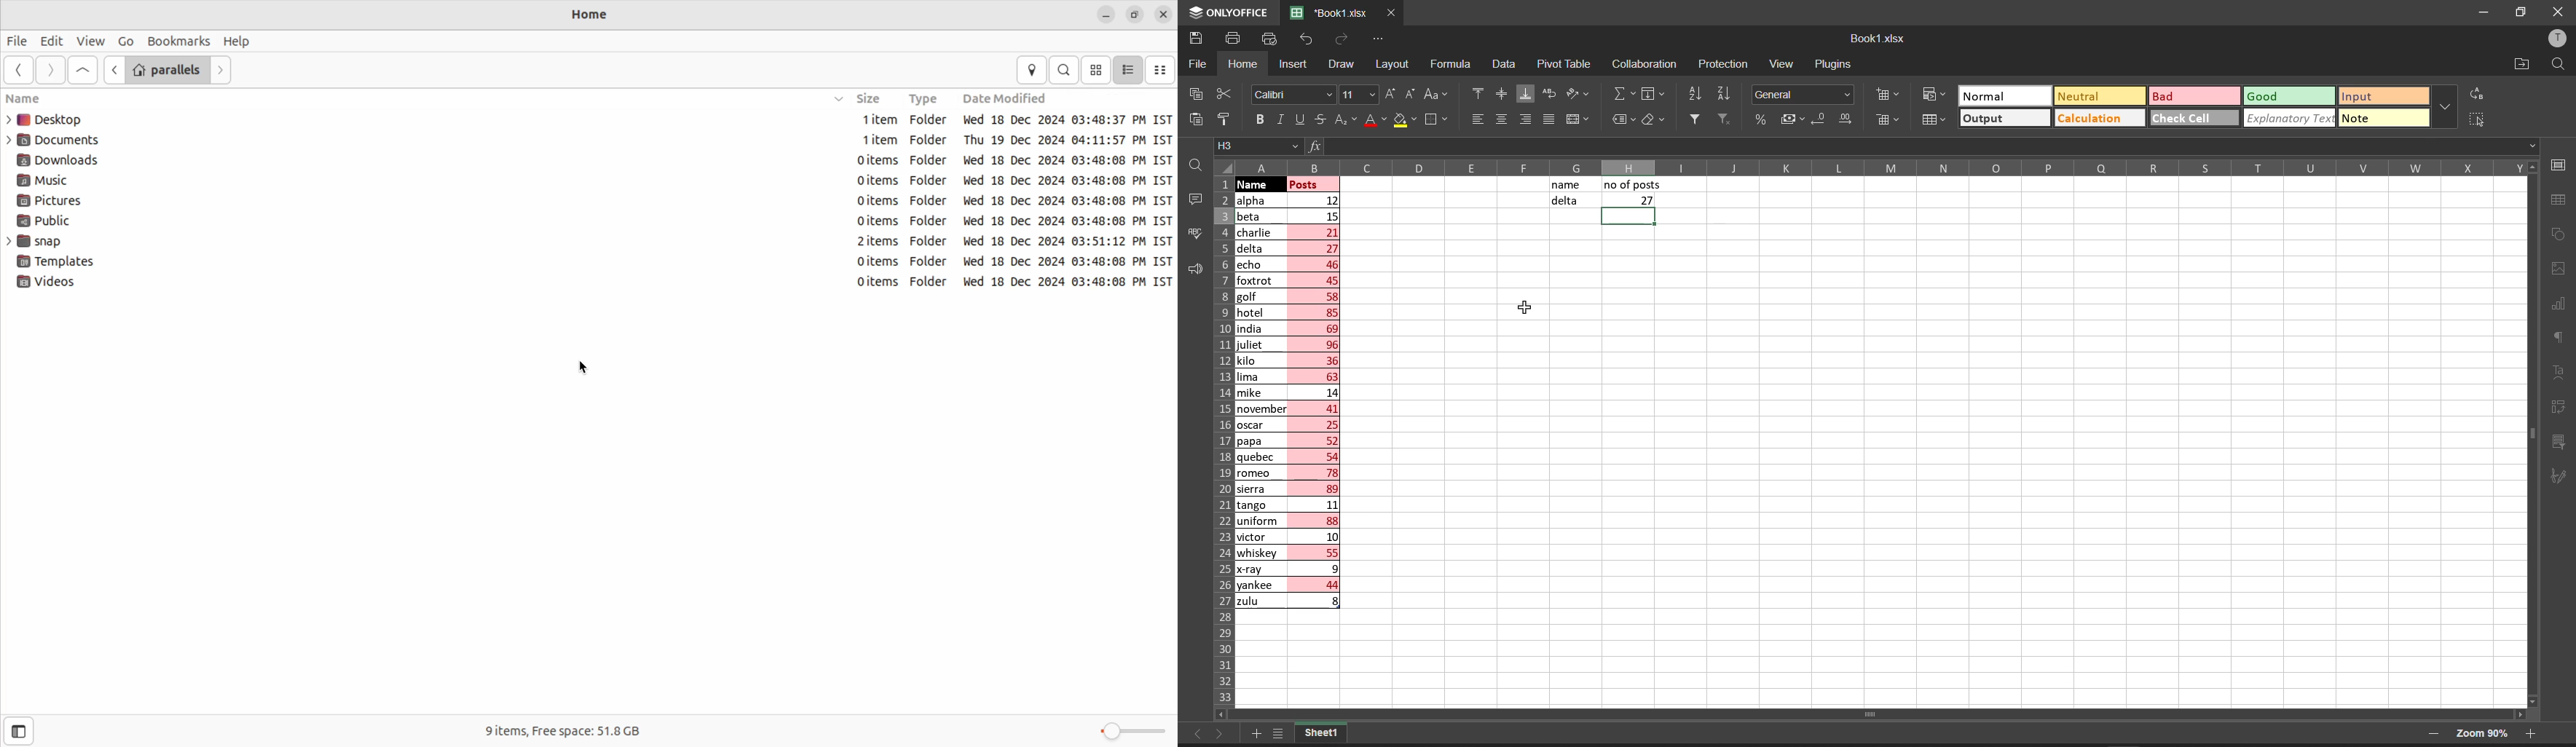  What do you see at coordinates (1259, 400) in the screenshot?
I see `names` at bounding box center [1259, 400].